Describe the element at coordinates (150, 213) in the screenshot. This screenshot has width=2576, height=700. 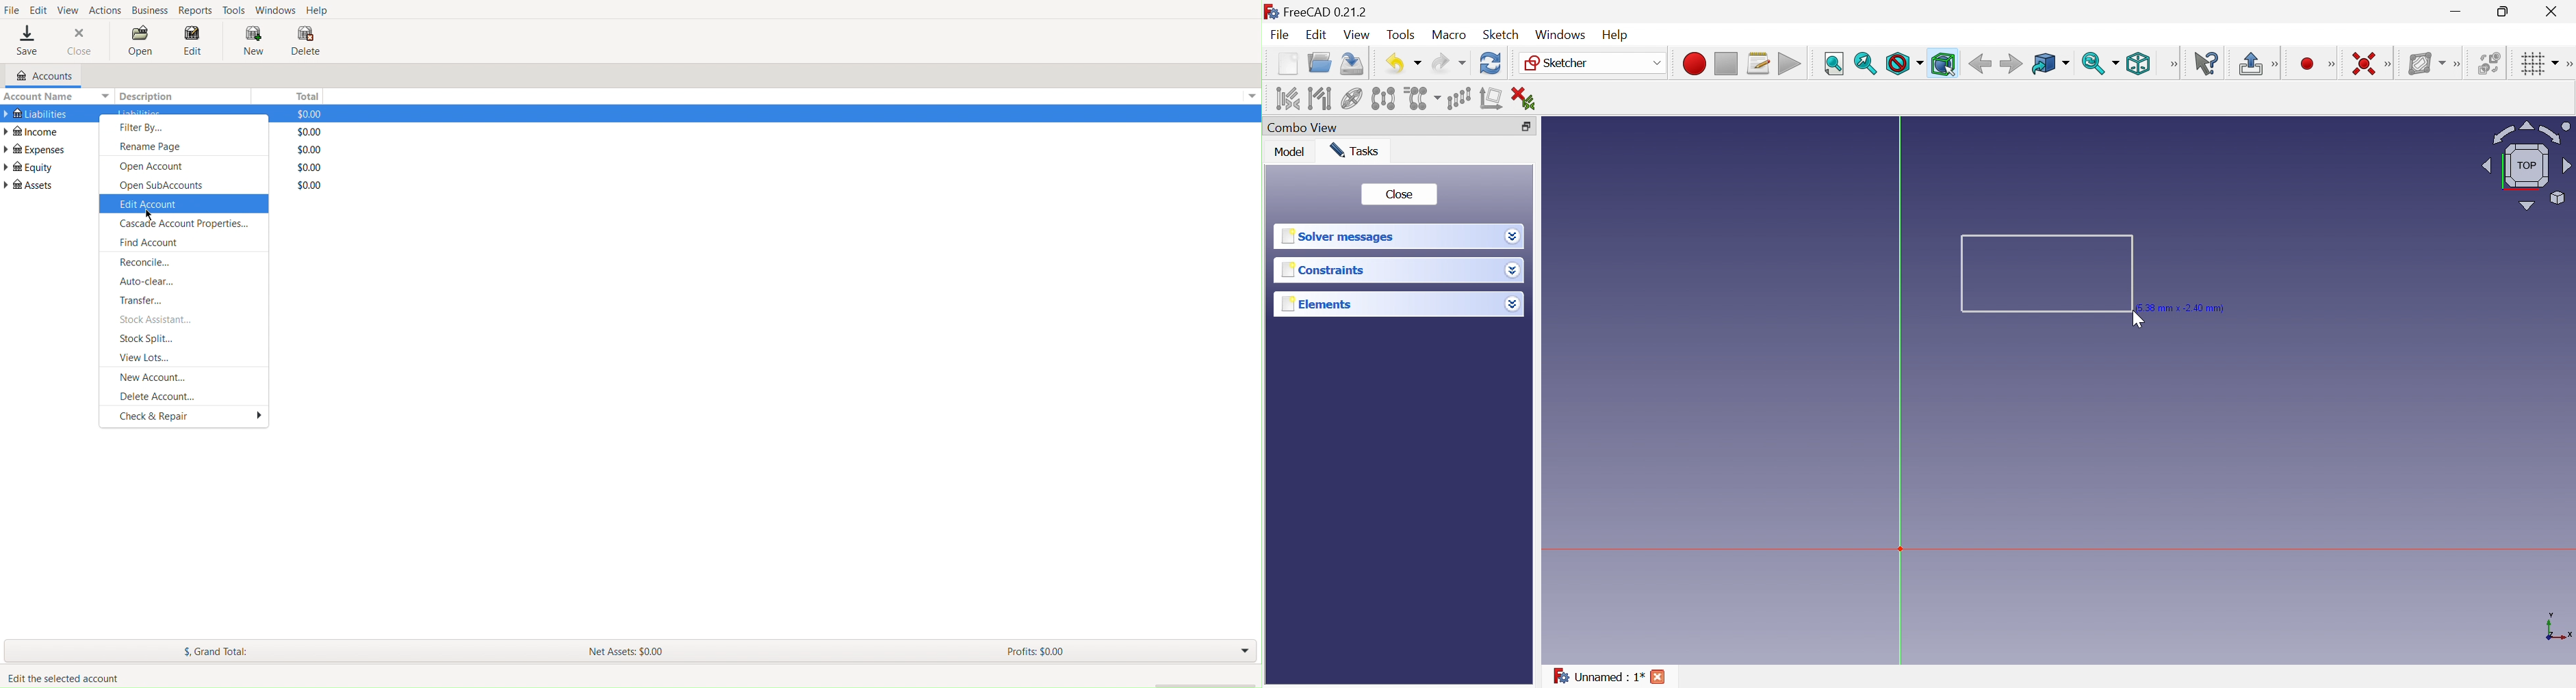
I see `cursor` at that location.